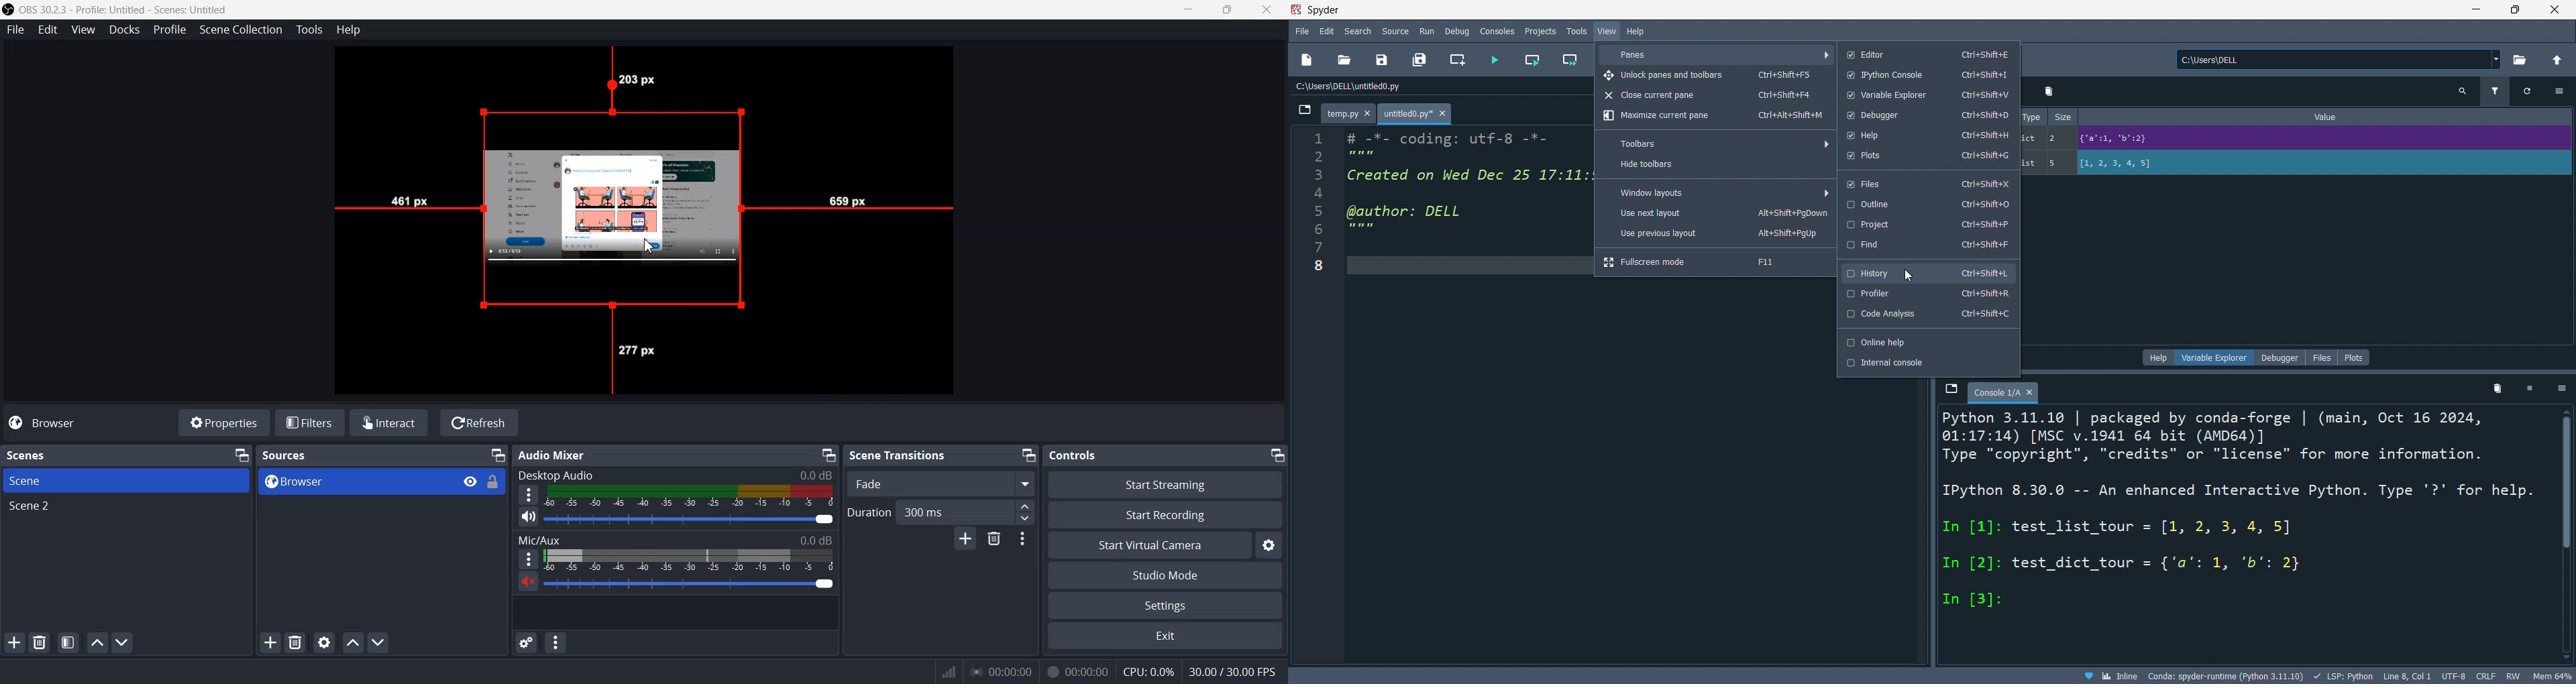 The image size is (2576, 700). Describe the element at coordinates (311, 423) in the screenshot. I see `Filters` at that location.